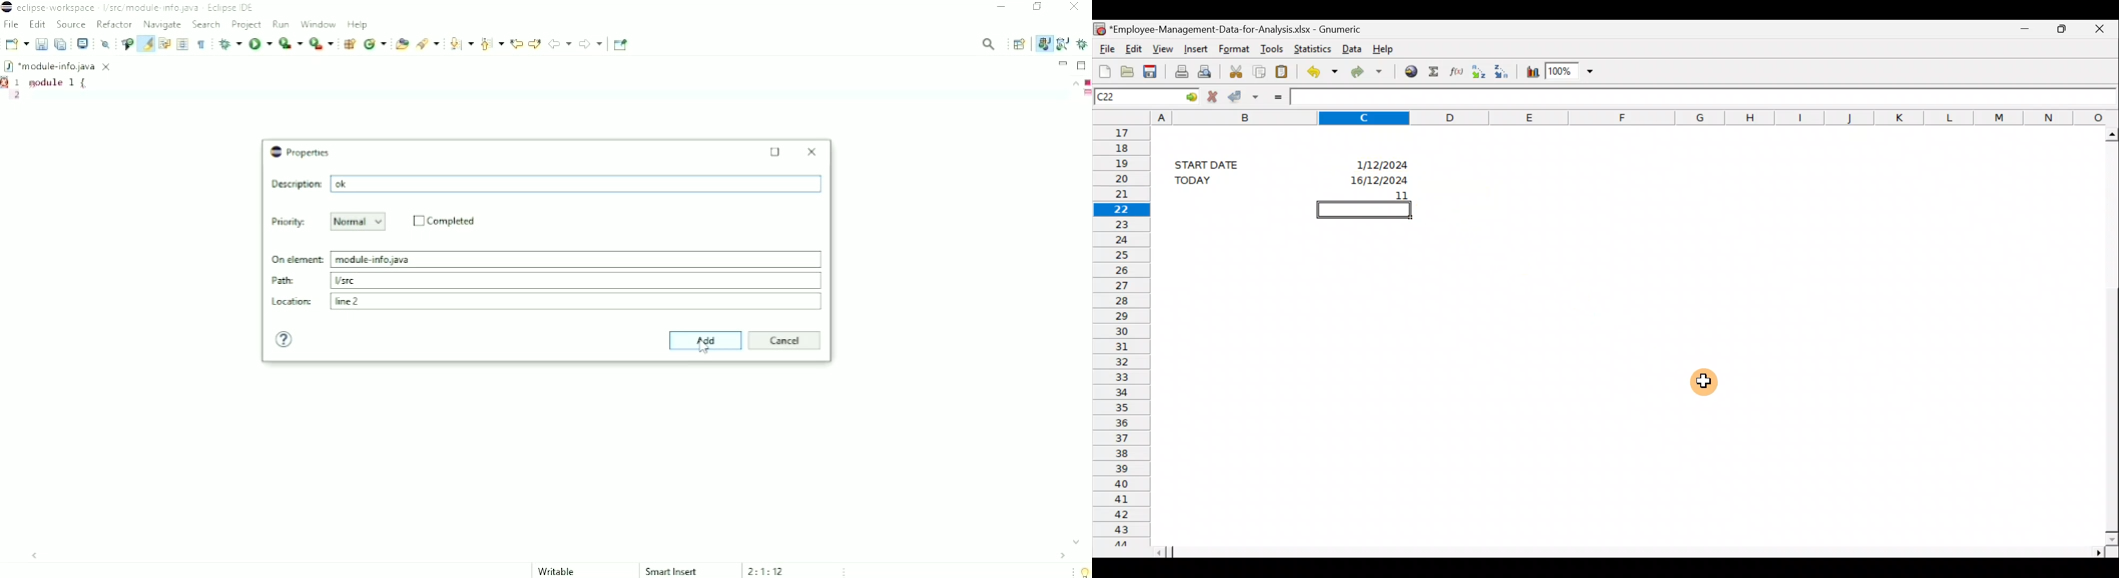  What do you see at coordinates (1135, 49) in the screenshot?
I see `Edit` at bounding box center [1135, 49].